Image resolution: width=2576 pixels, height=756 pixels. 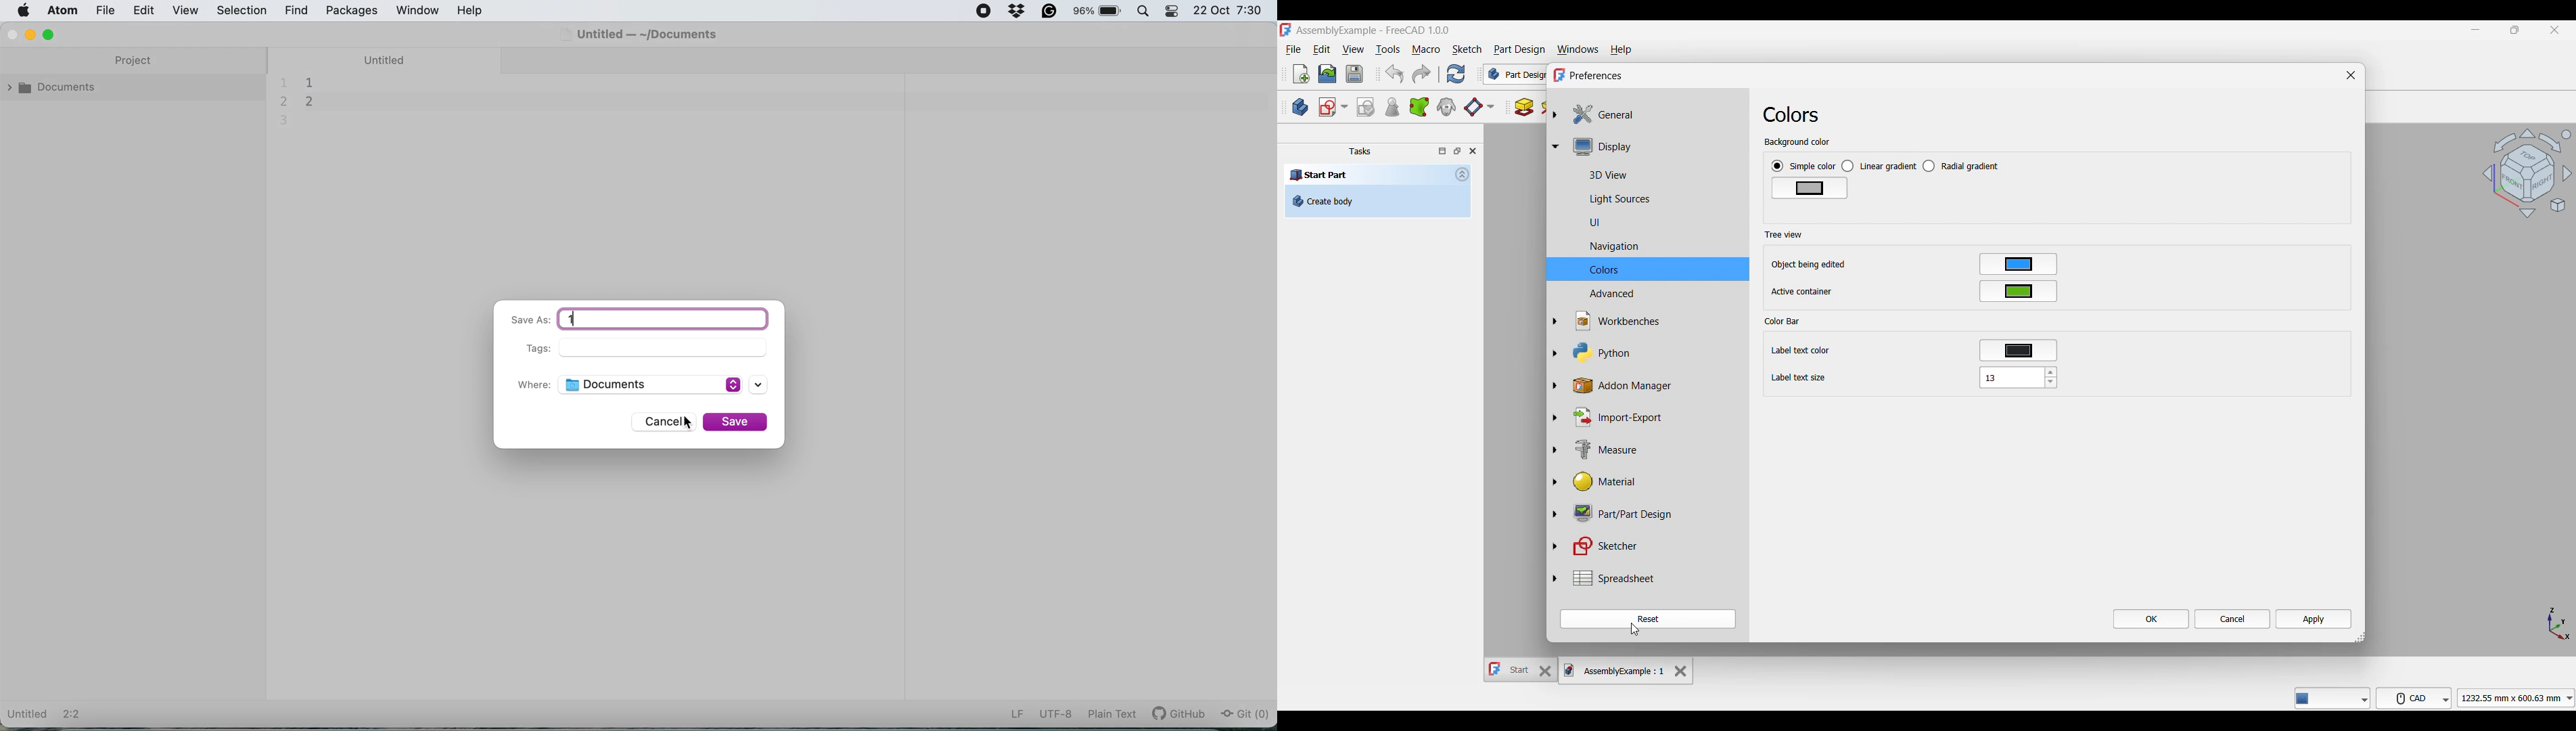 What do you see at coordinates (2152, 619) in the screenshot?
I see `OK` at bounding box center [2152, 619].